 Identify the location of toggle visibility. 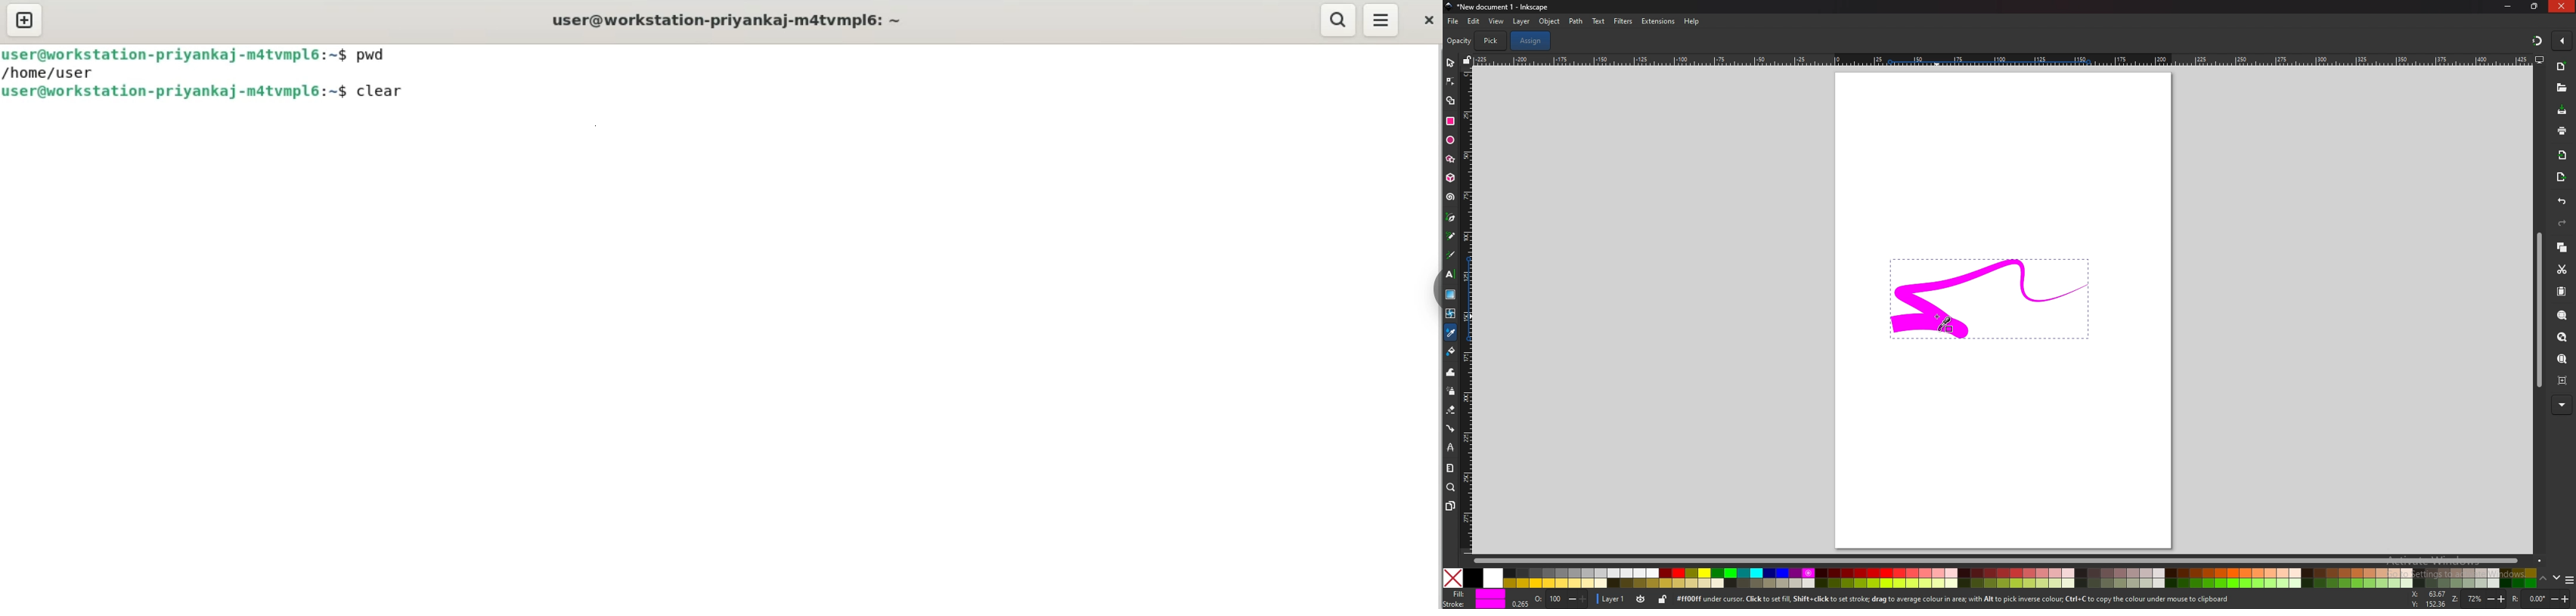
(1641, 599).